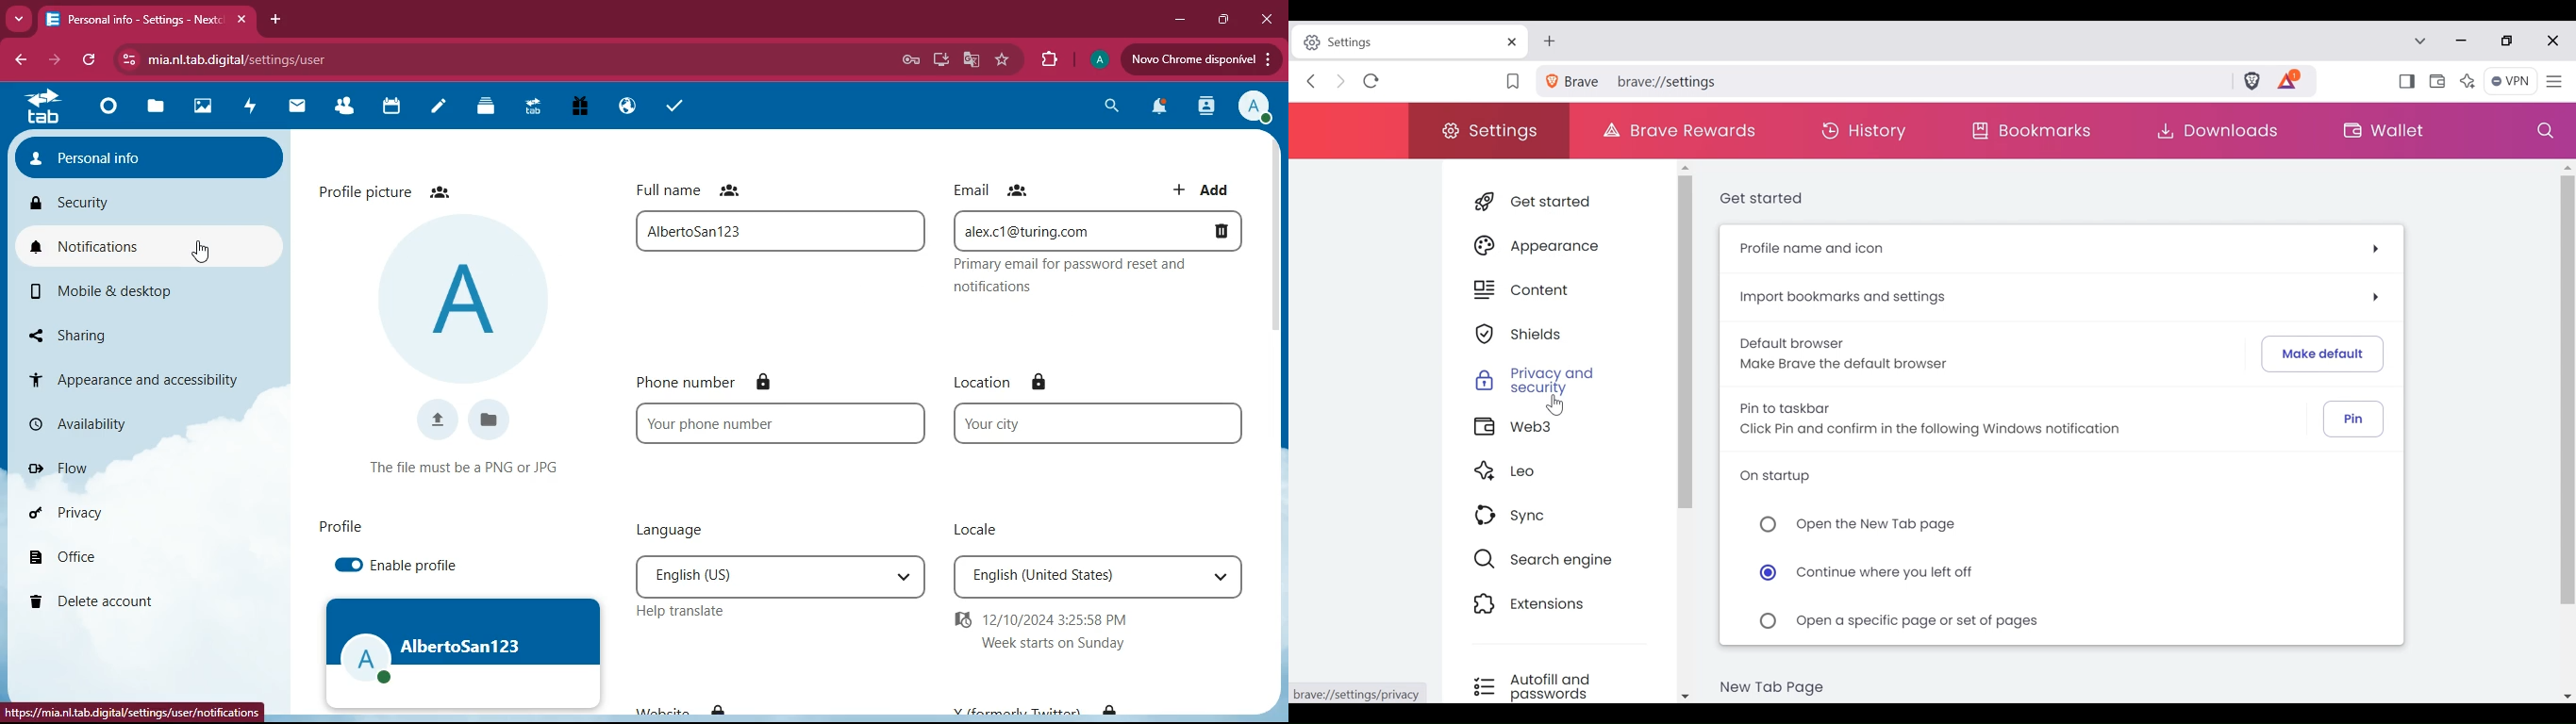 The image size is (2576, 728). Describe the element at coordinates (2511, 82) in the screenshot. I see `VPN` at that location.